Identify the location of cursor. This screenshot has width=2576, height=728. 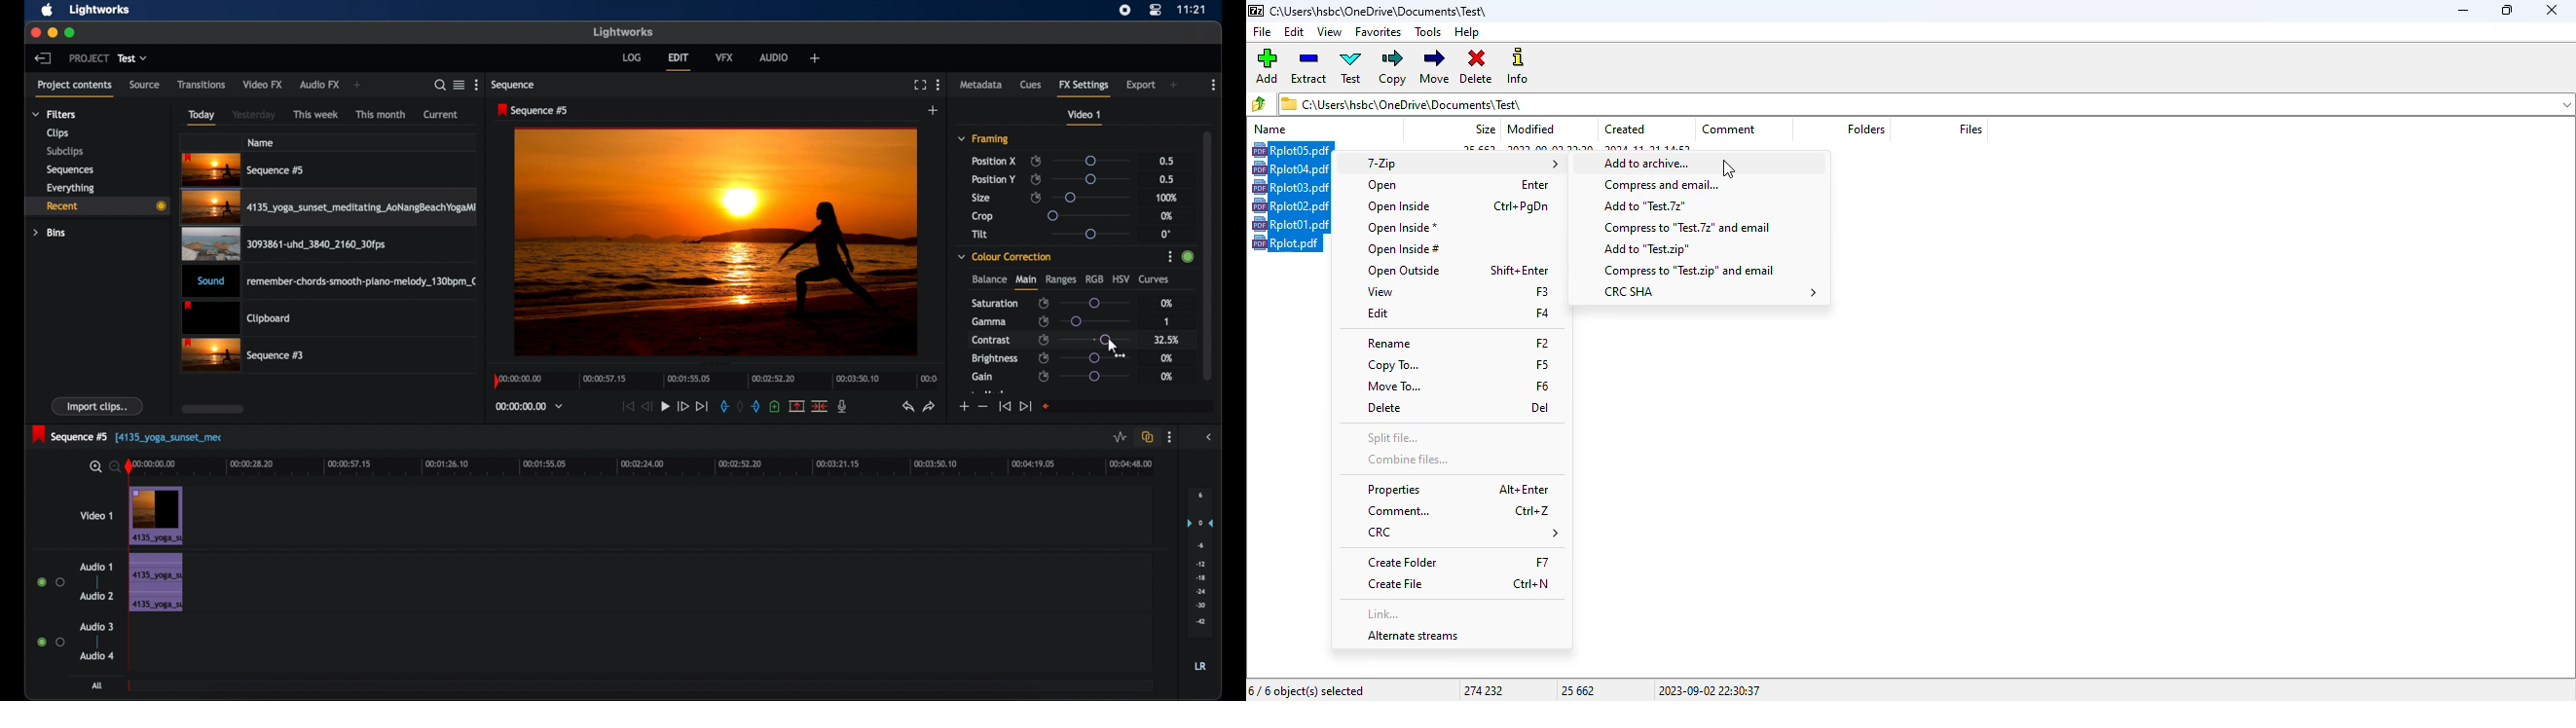
(1105, 341).